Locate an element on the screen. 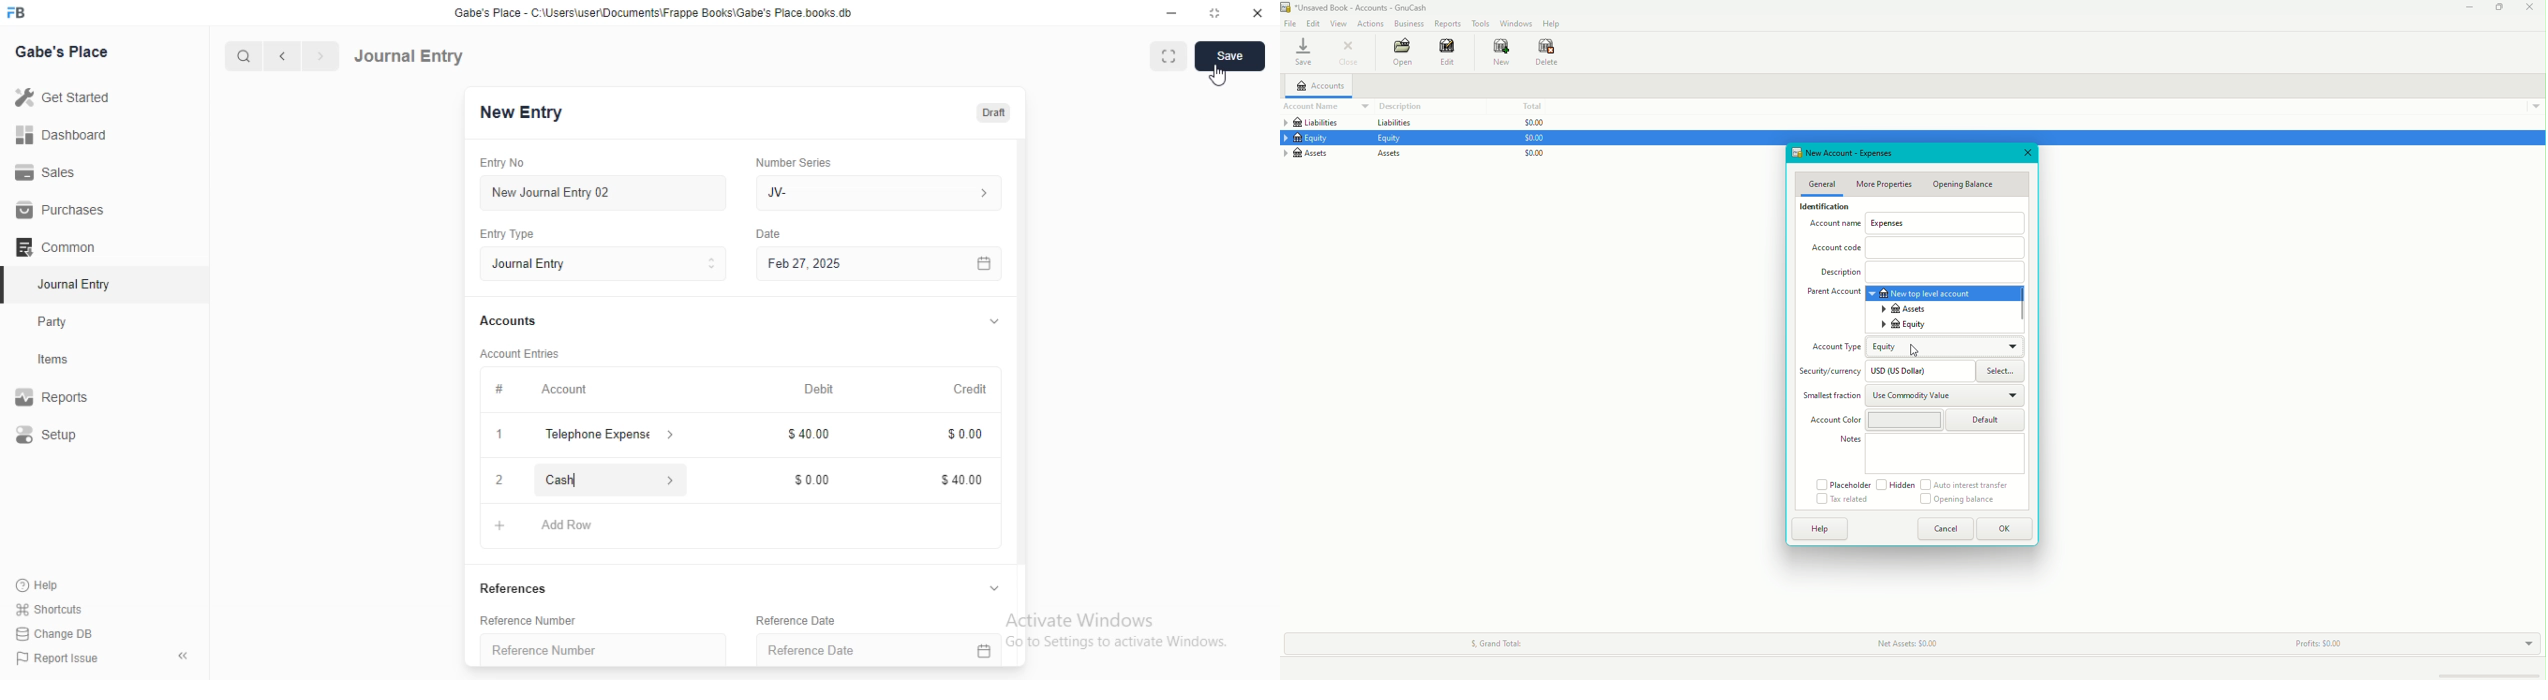 This screenshot has height=700, width=2548. Edit is located at coordinates (1450, 53).